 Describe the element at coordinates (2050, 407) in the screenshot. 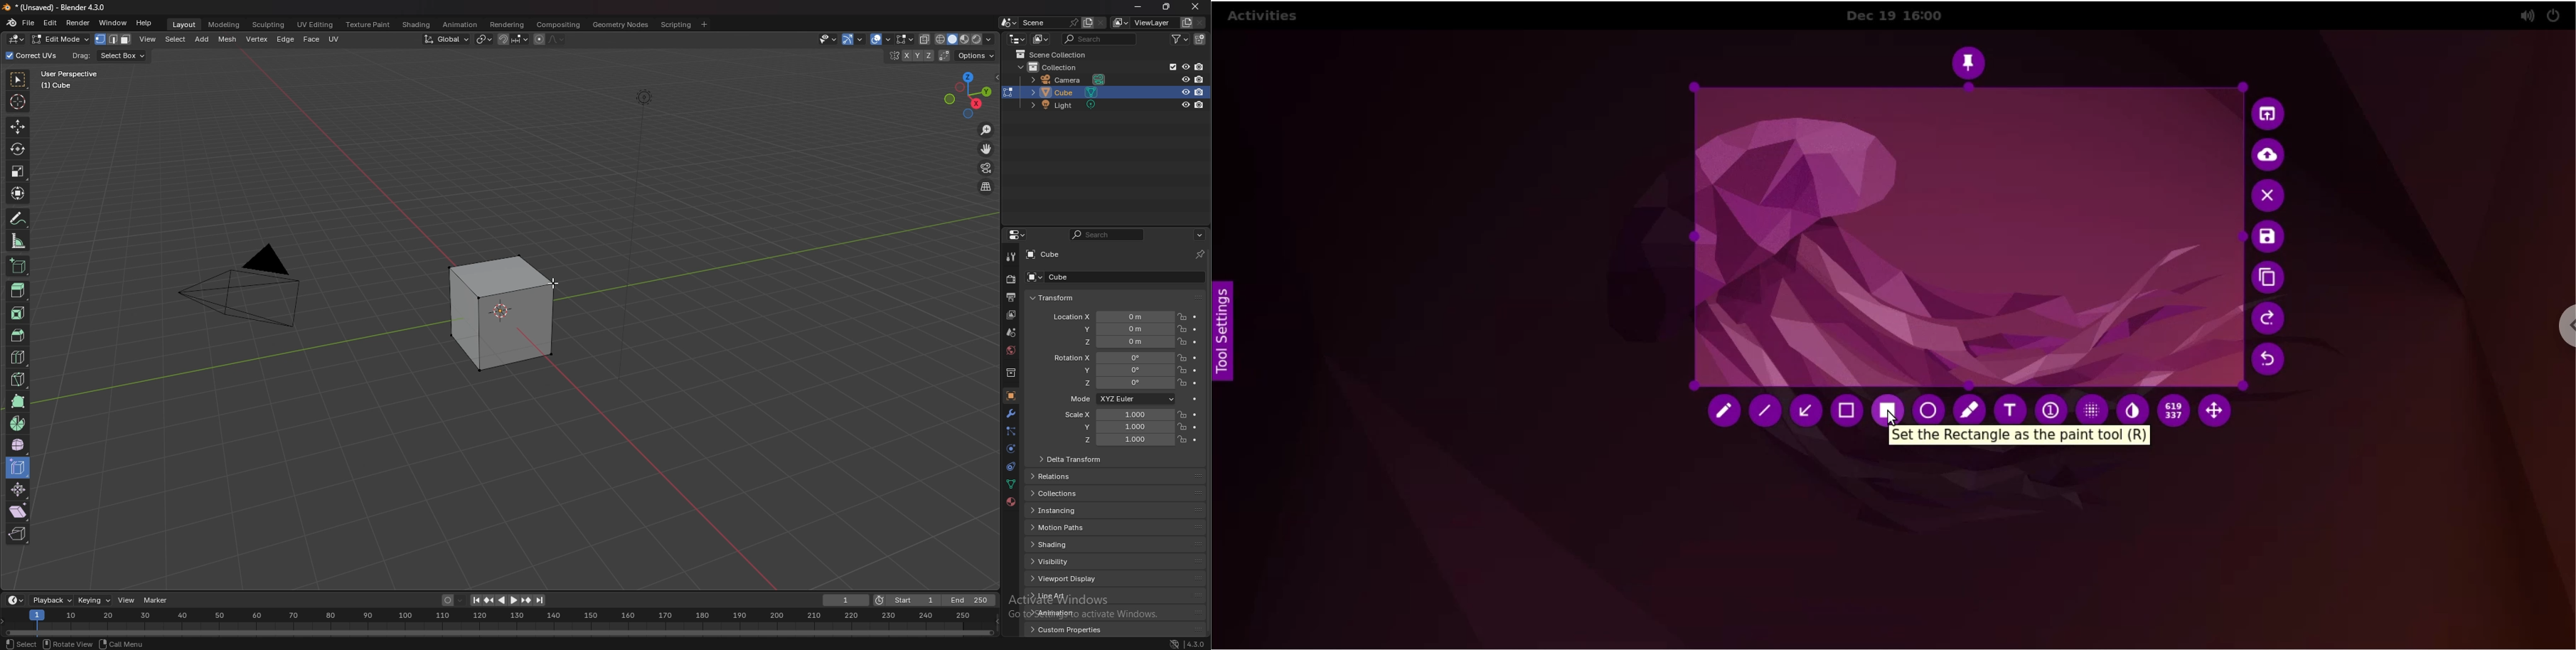

I see `auto increment ` at that location.